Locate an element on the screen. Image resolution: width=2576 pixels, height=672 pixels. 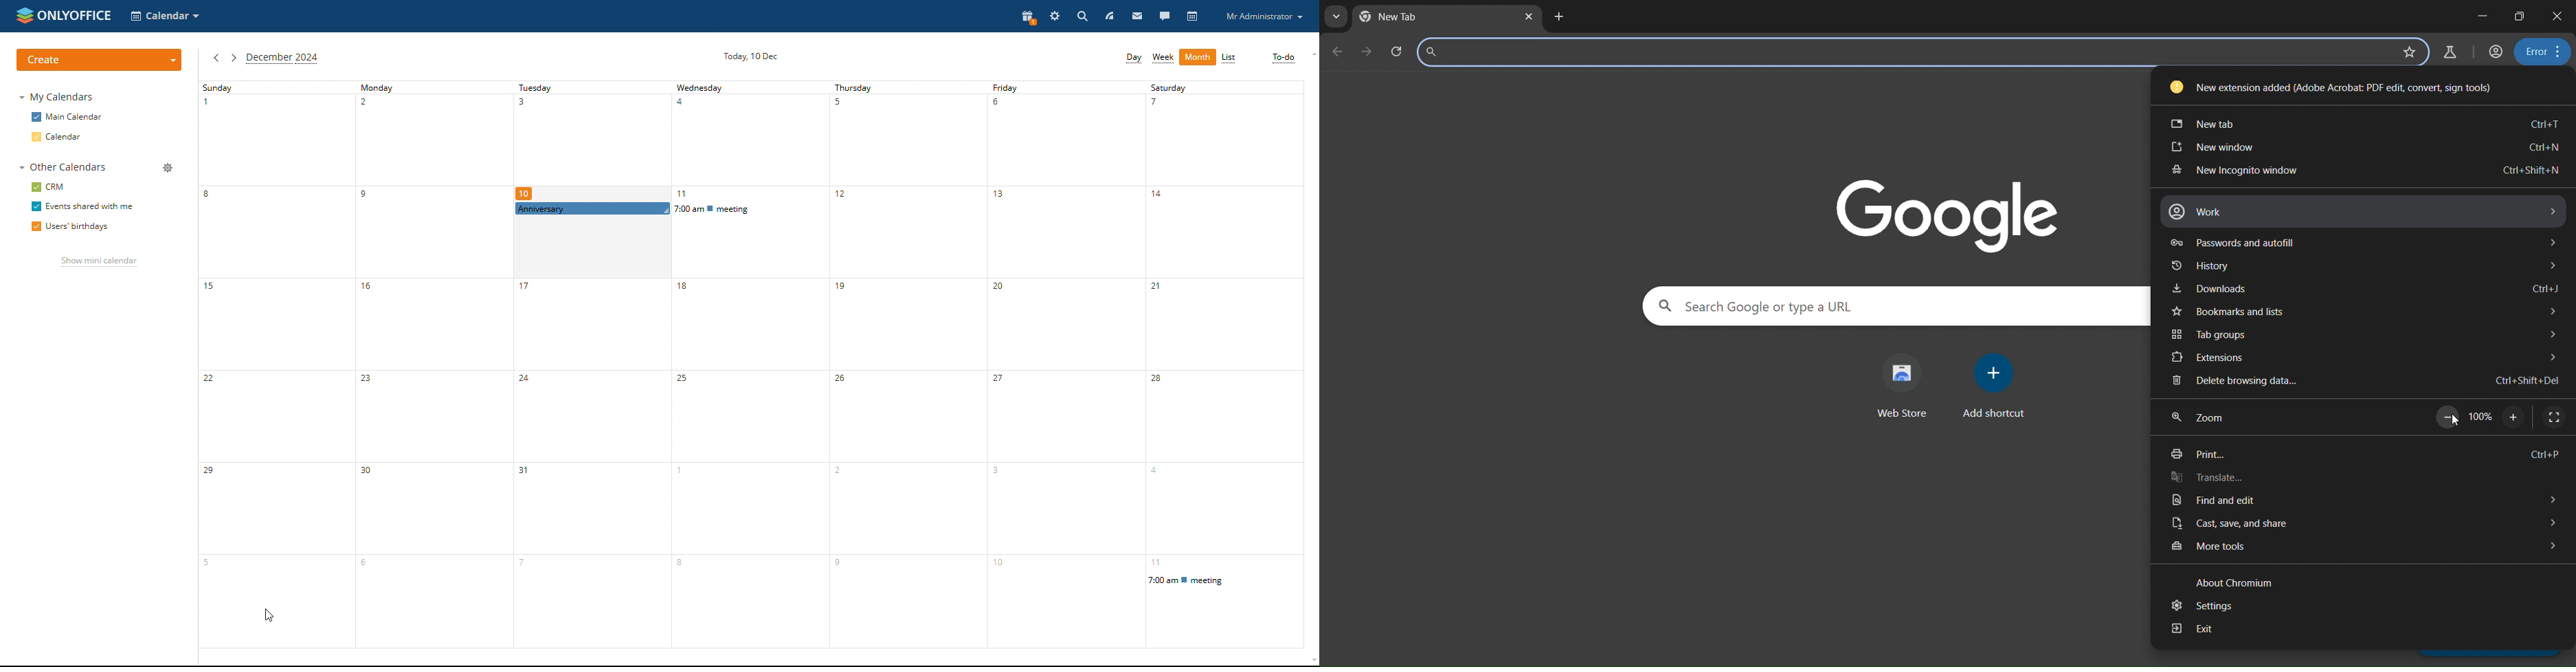
downloads is located at coordinates (2371, 288).